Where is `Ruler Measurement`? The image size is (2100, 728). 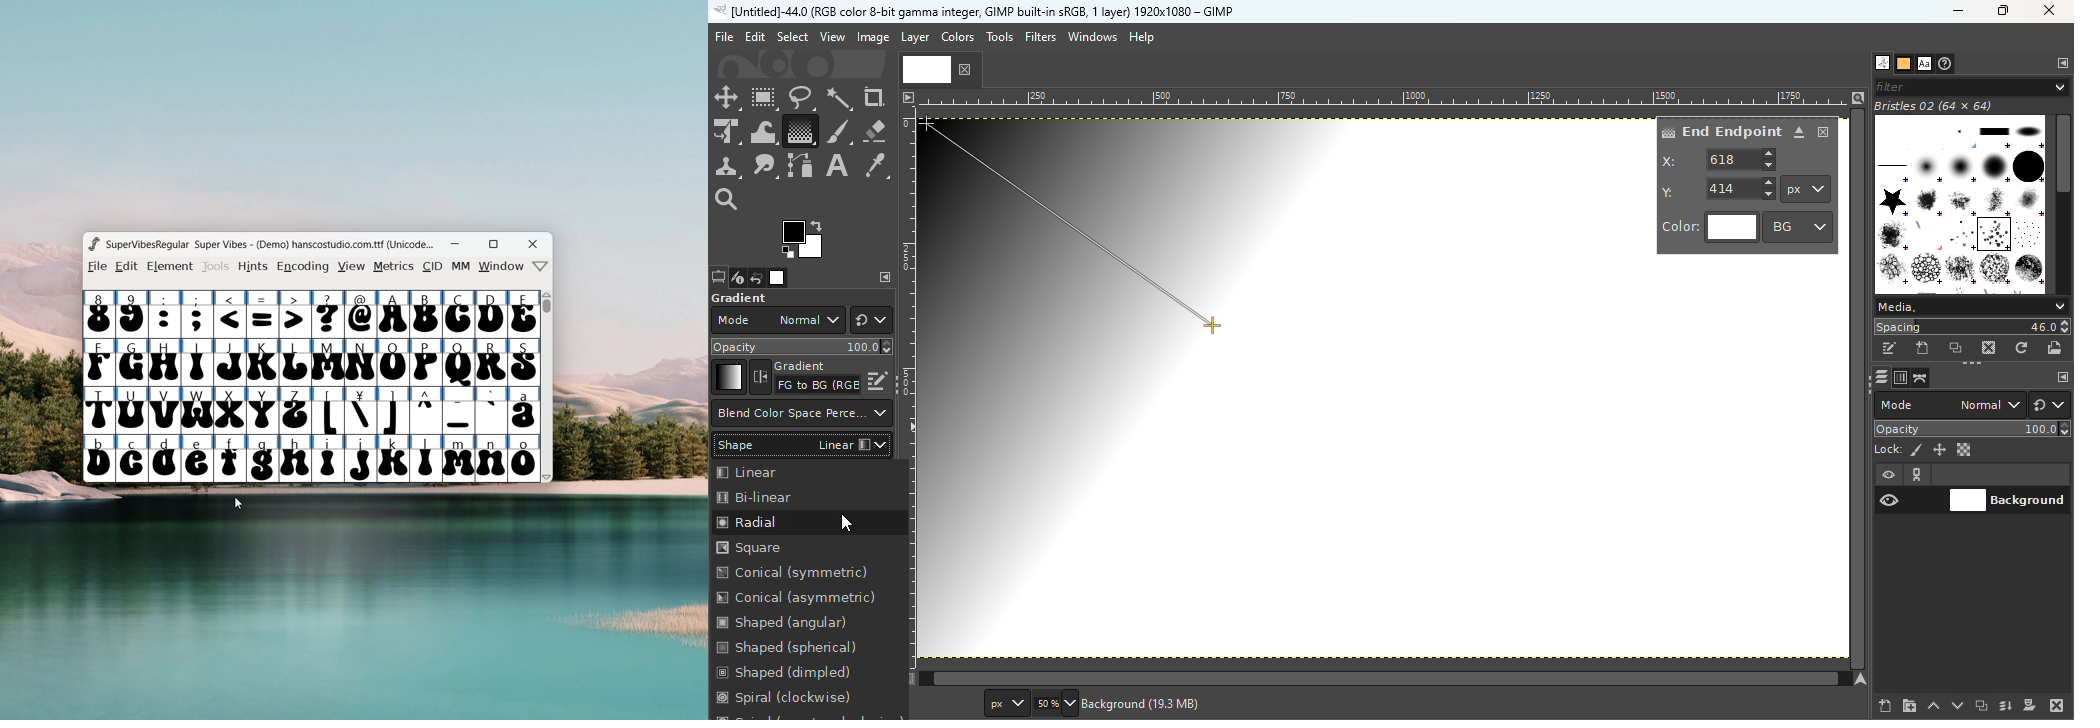
Ruler Measurement is located at coordinates (1385, 97).